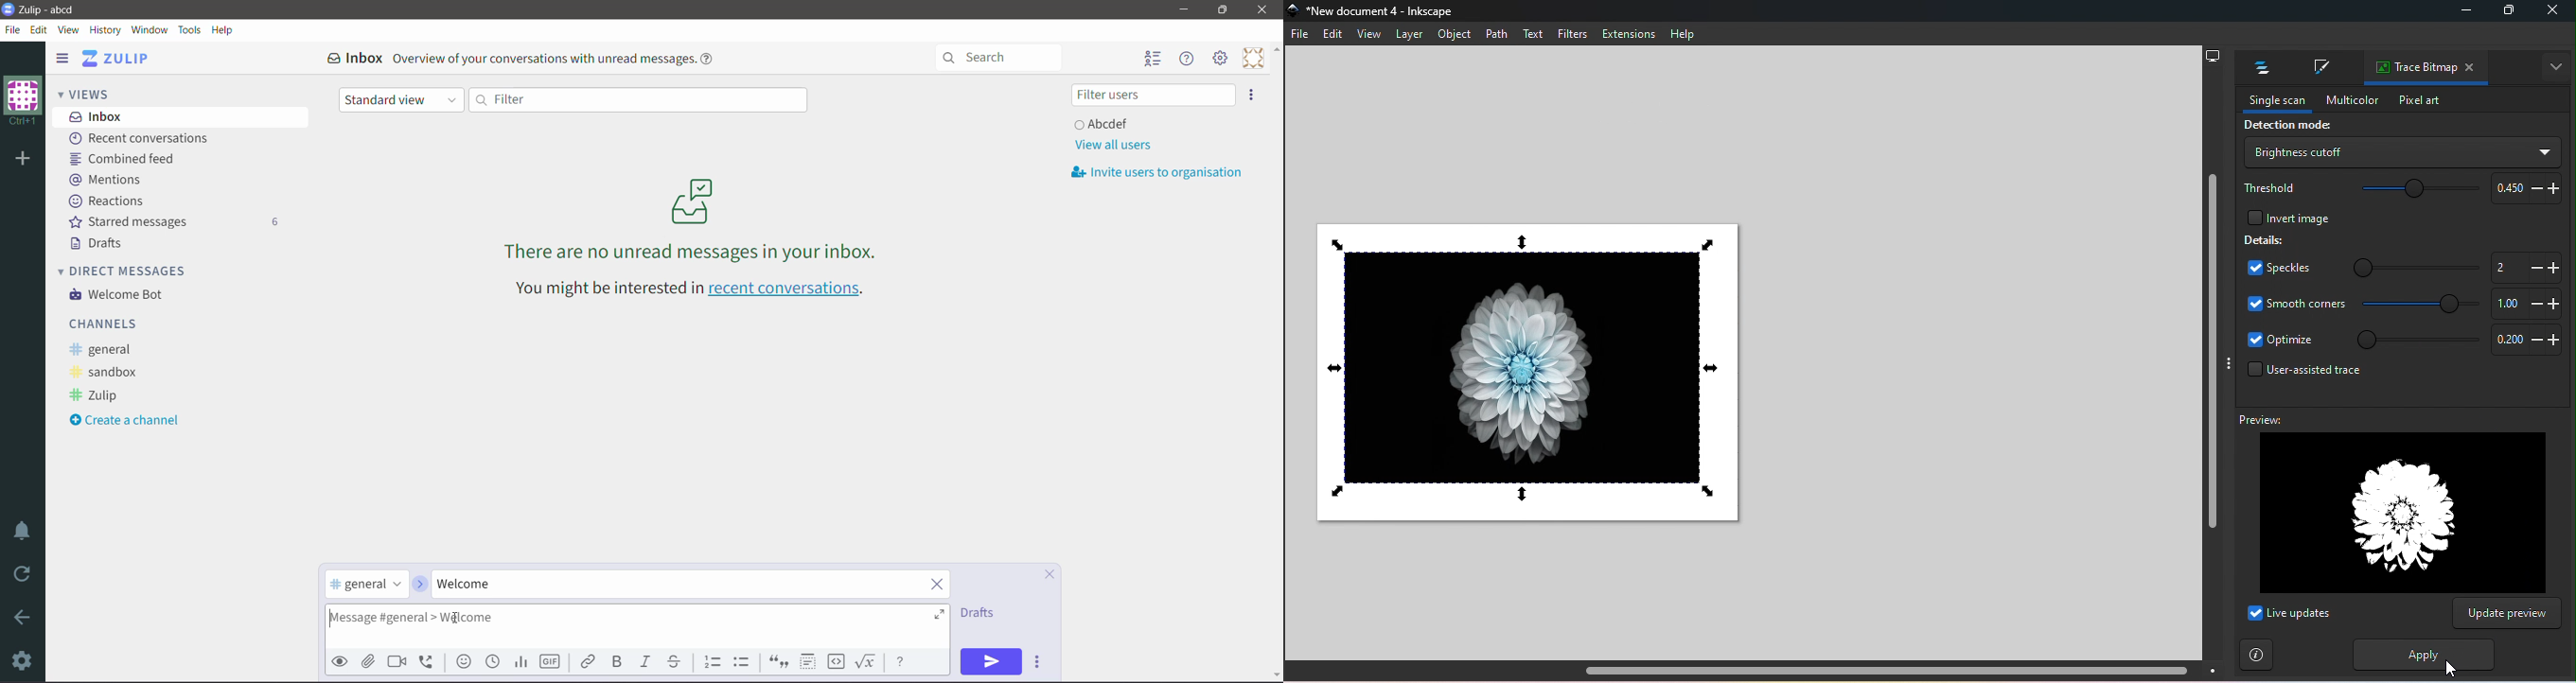 The image size is (2576, 700). Describe the element at coordinates (1153, 95) in the screenshot. I see `Filter users` at that location.